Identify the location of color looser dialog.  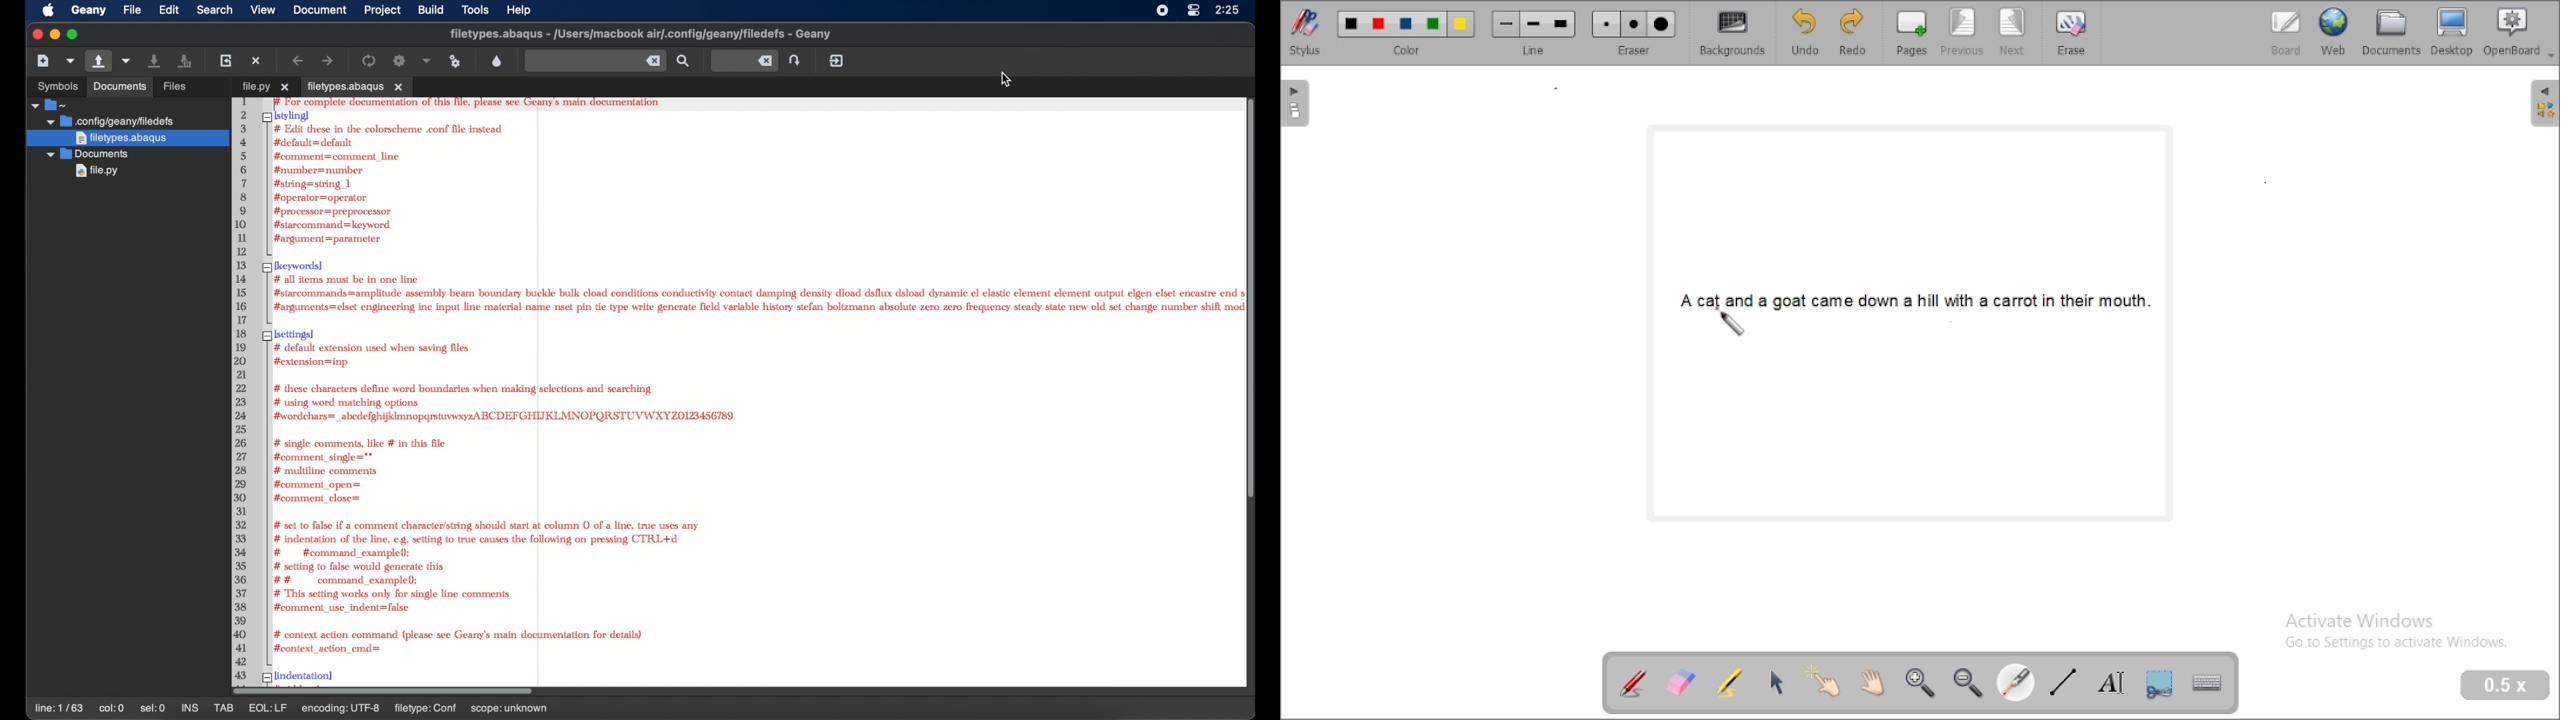
(497, 60).